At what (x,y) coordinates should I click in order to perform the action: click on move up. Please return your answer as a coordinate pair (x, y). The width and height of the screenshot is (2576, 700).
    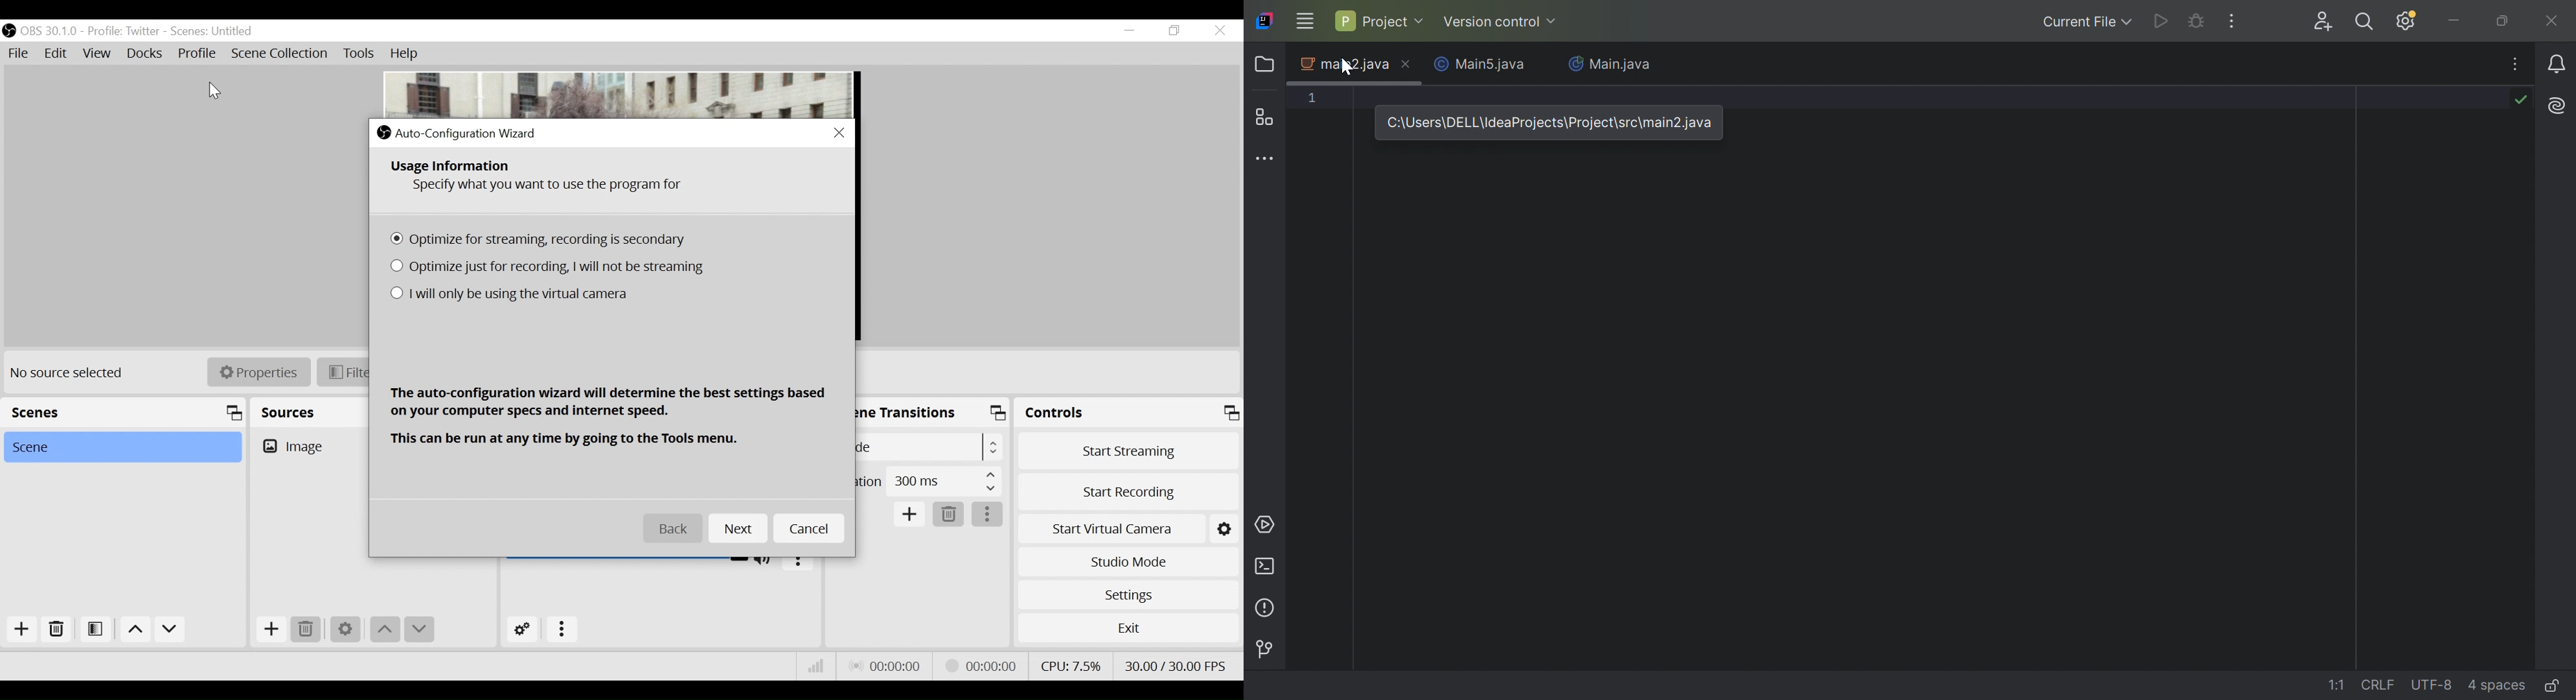
    Looking at the image, I should click on (135, 630).